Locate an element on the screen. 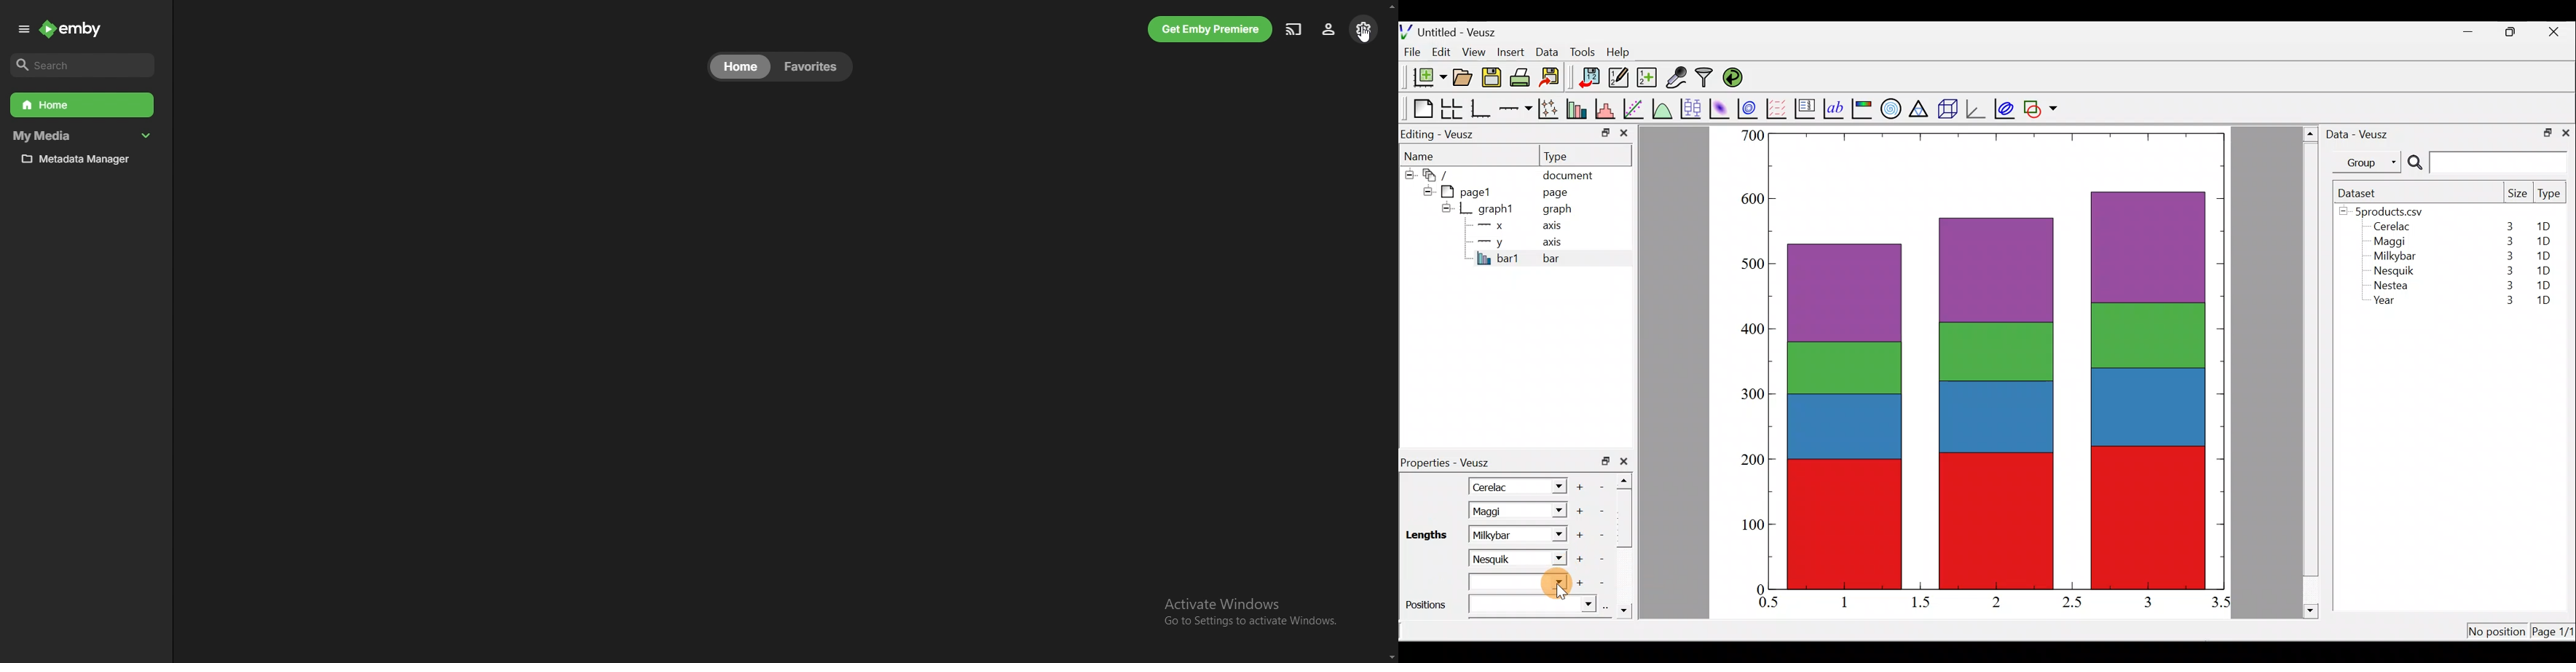  Add a shape to the plot. is located at coordinates (2041, 107).